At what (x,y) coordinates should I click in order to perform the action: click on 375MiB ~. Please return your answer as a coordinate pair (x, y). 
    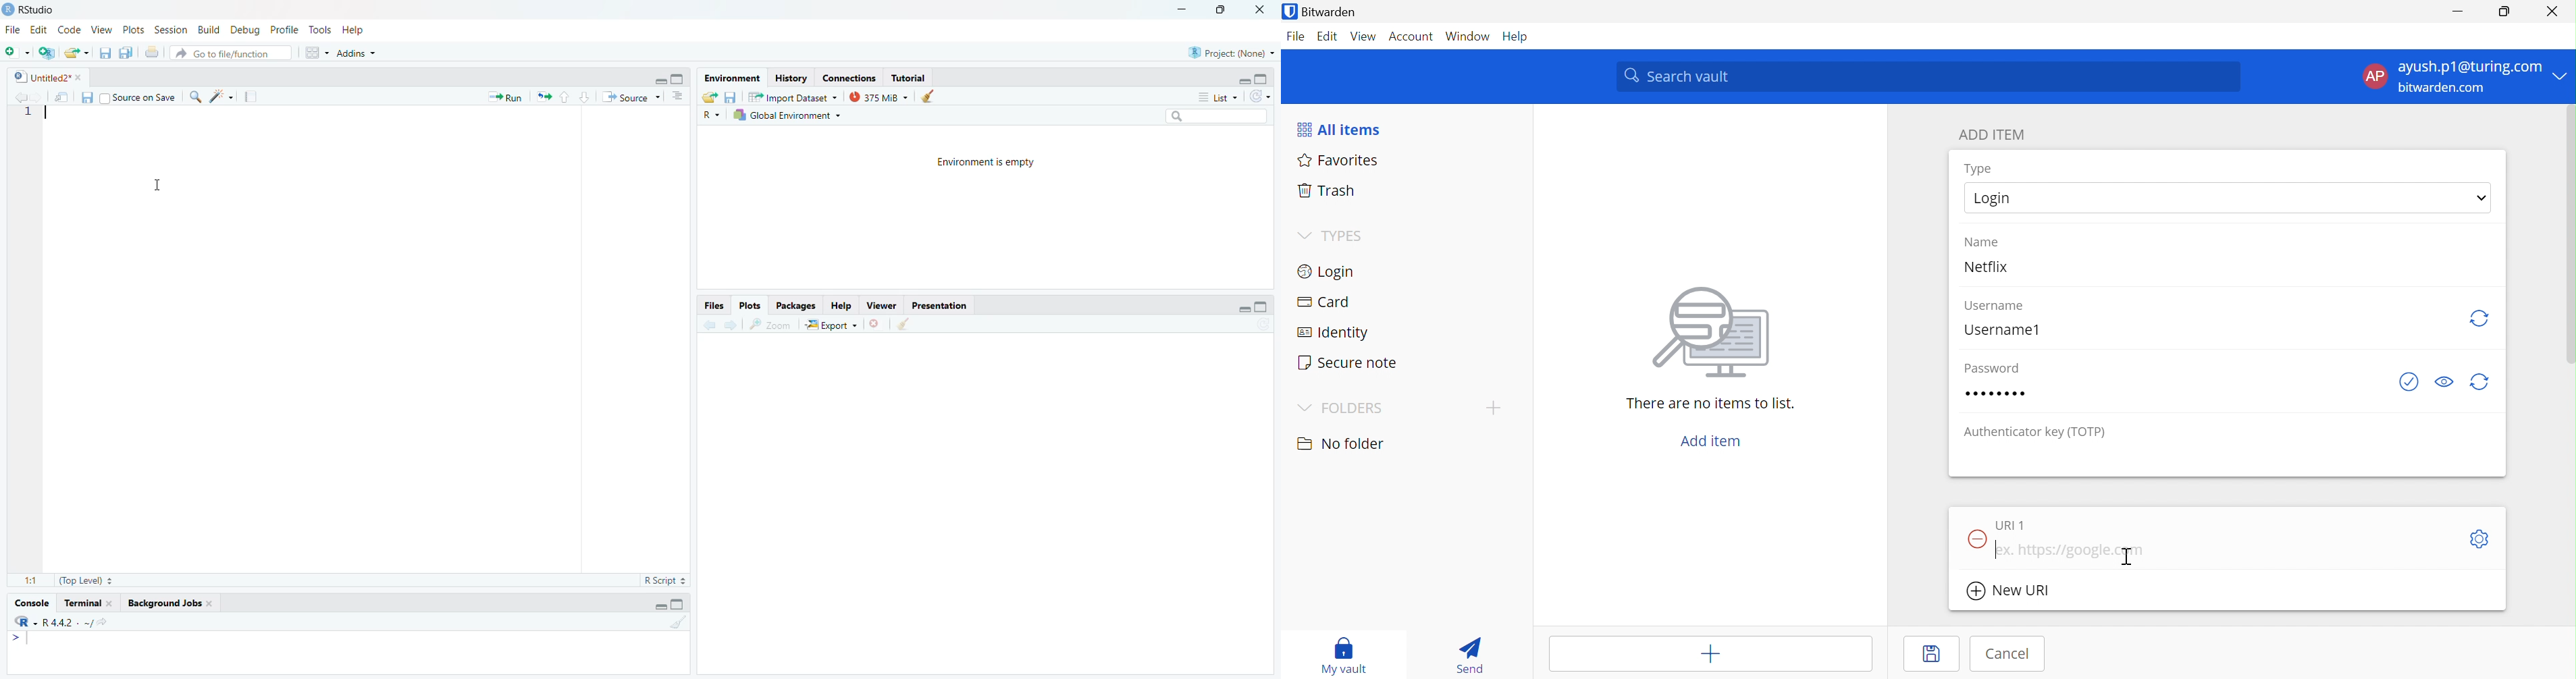
    Looking at the image, I should click on (880, 97).